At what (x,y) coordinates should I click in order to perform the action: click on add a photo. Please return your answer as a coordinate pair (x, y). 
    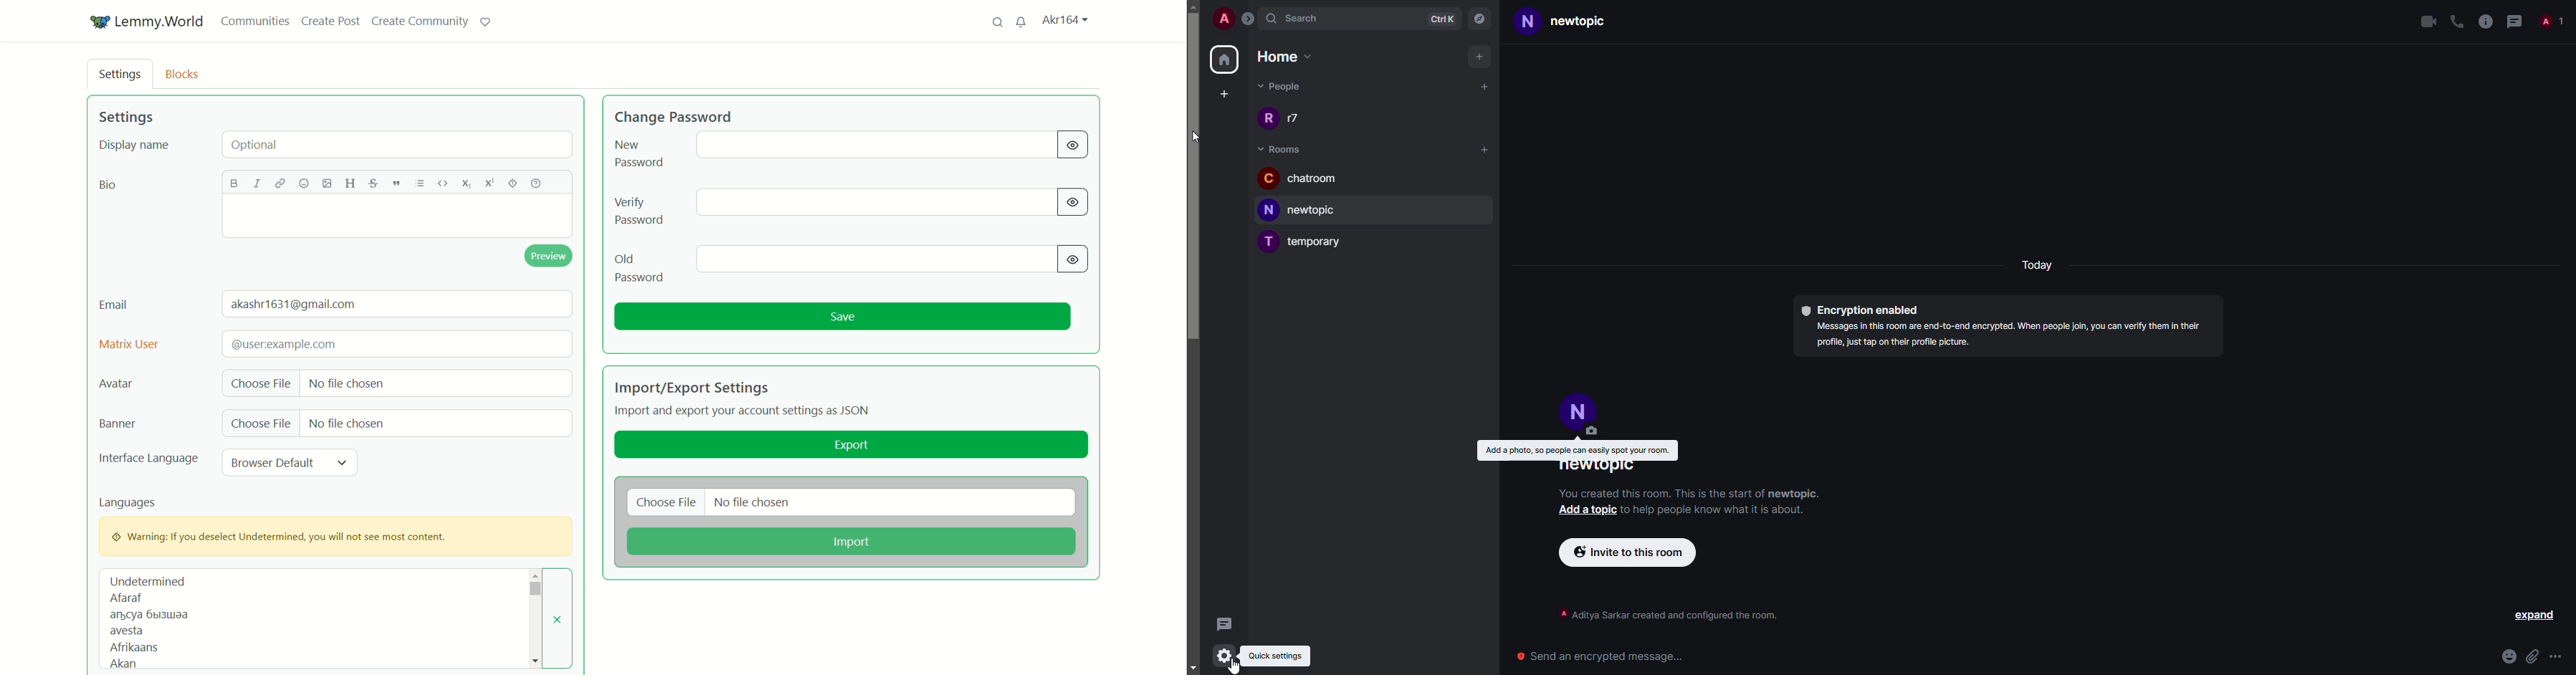
    Looking at the image, I should click on (1572, 449).